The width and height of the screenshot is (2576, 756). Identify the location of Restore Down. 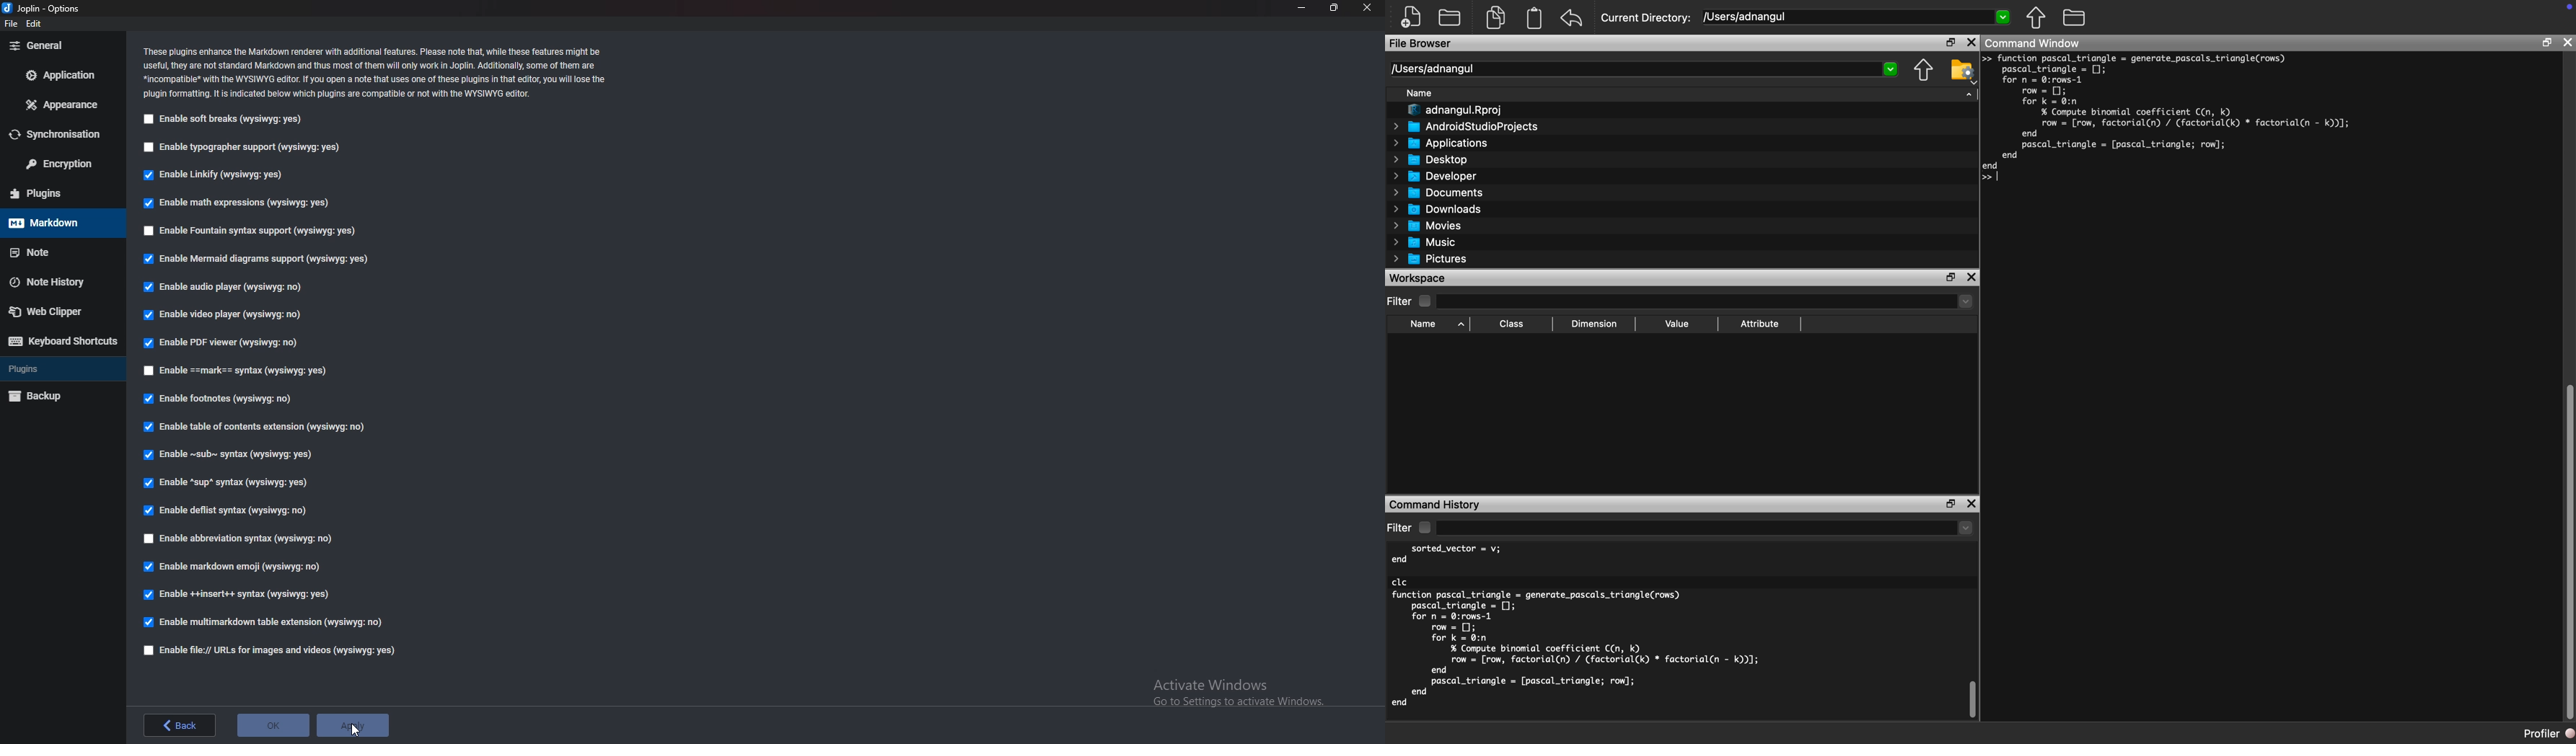
(2546, 43).